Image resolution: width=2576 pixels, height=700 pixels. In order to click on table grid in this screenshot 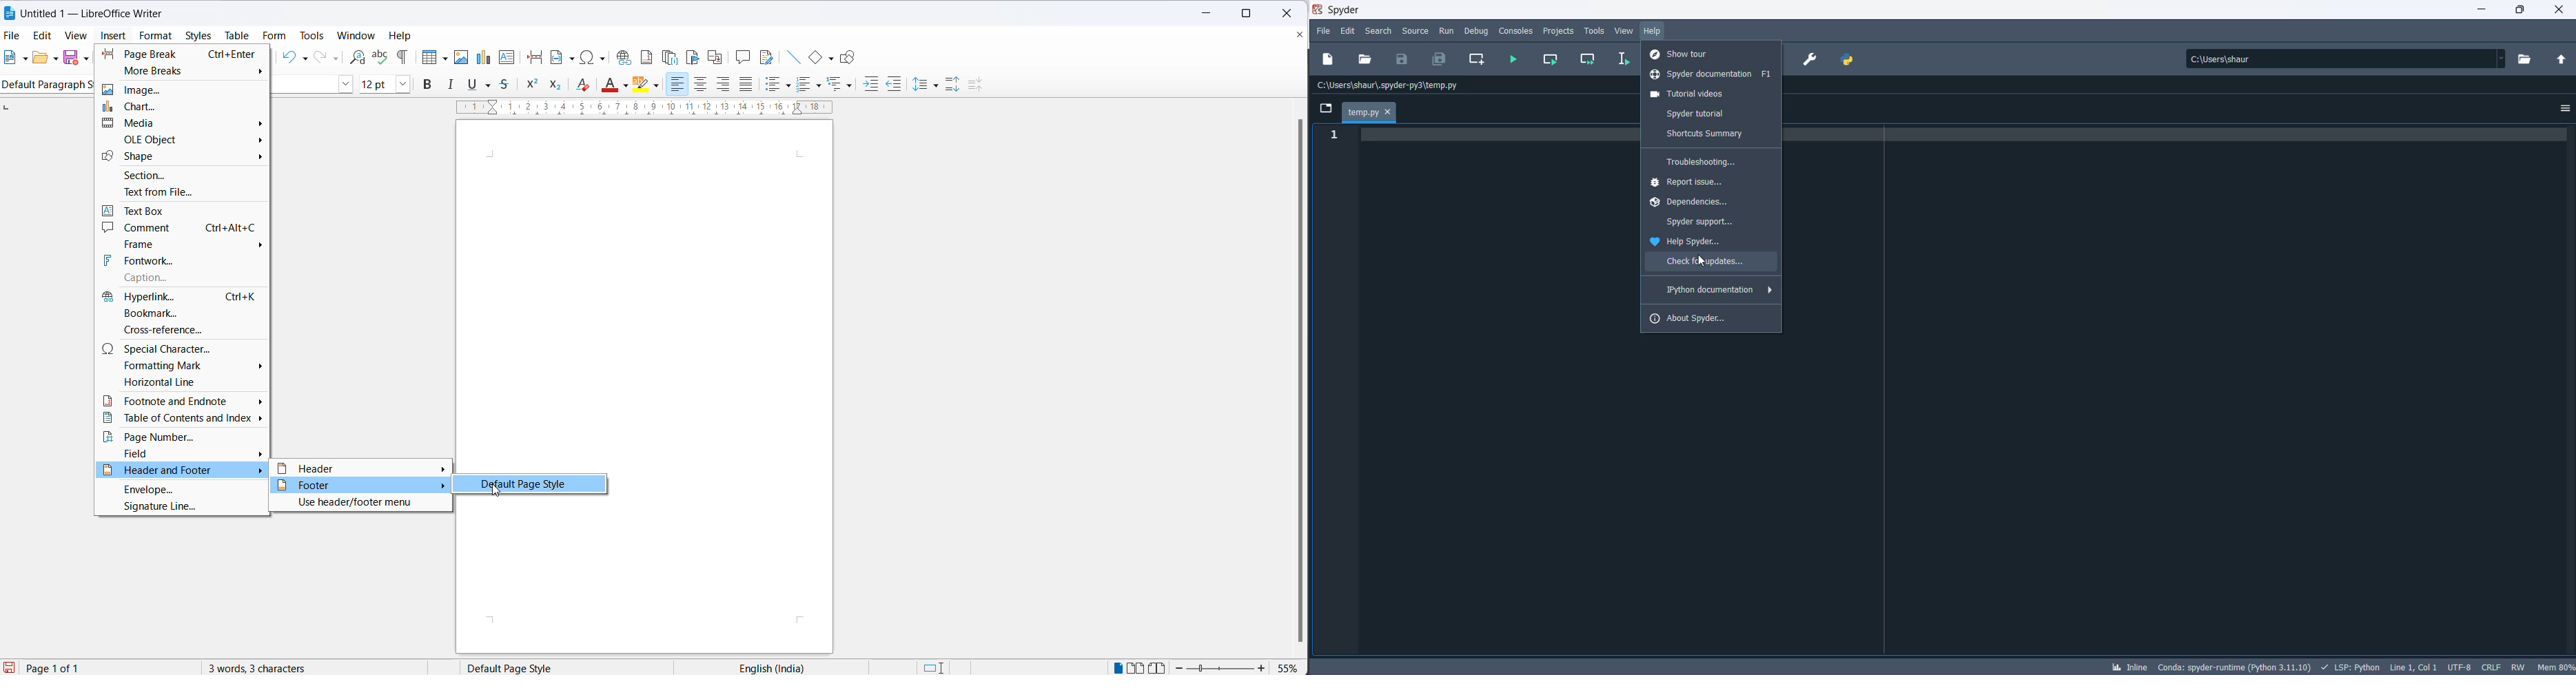, I will do `click(442, 56)`.